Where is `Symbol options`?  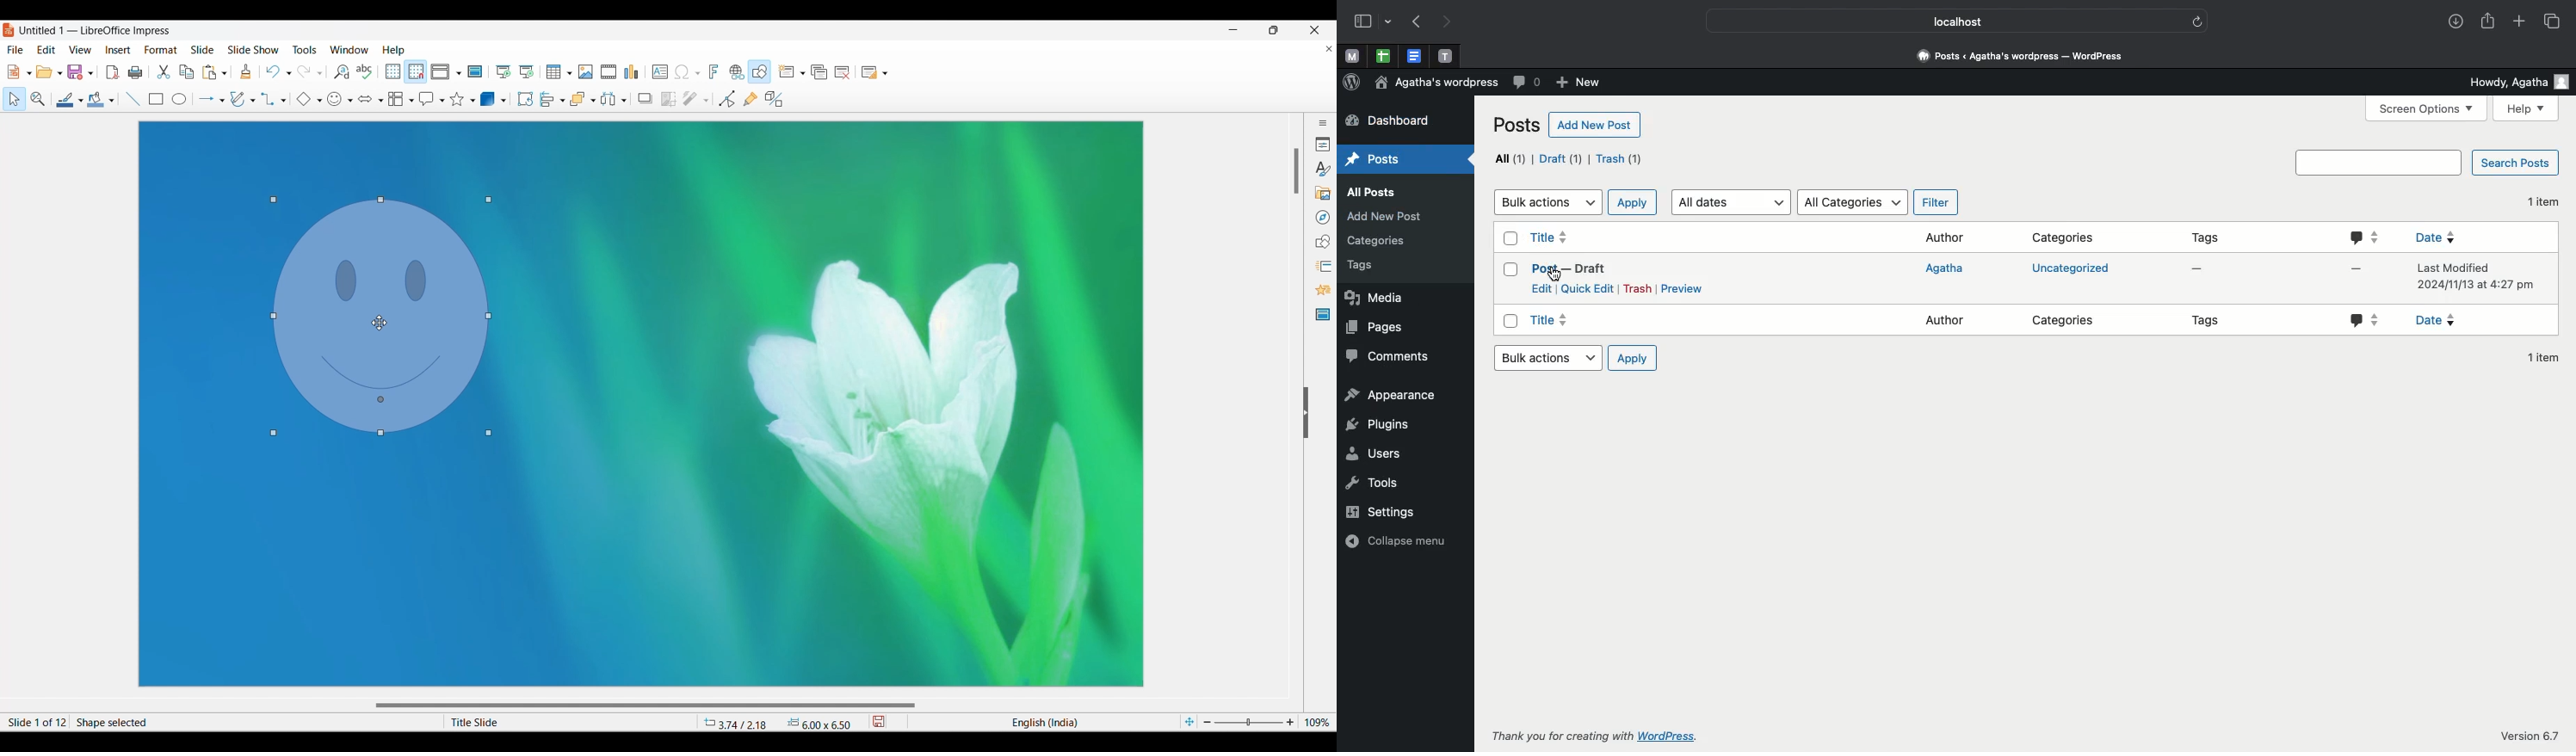 Symbol options is located at coordinates (350, 101).